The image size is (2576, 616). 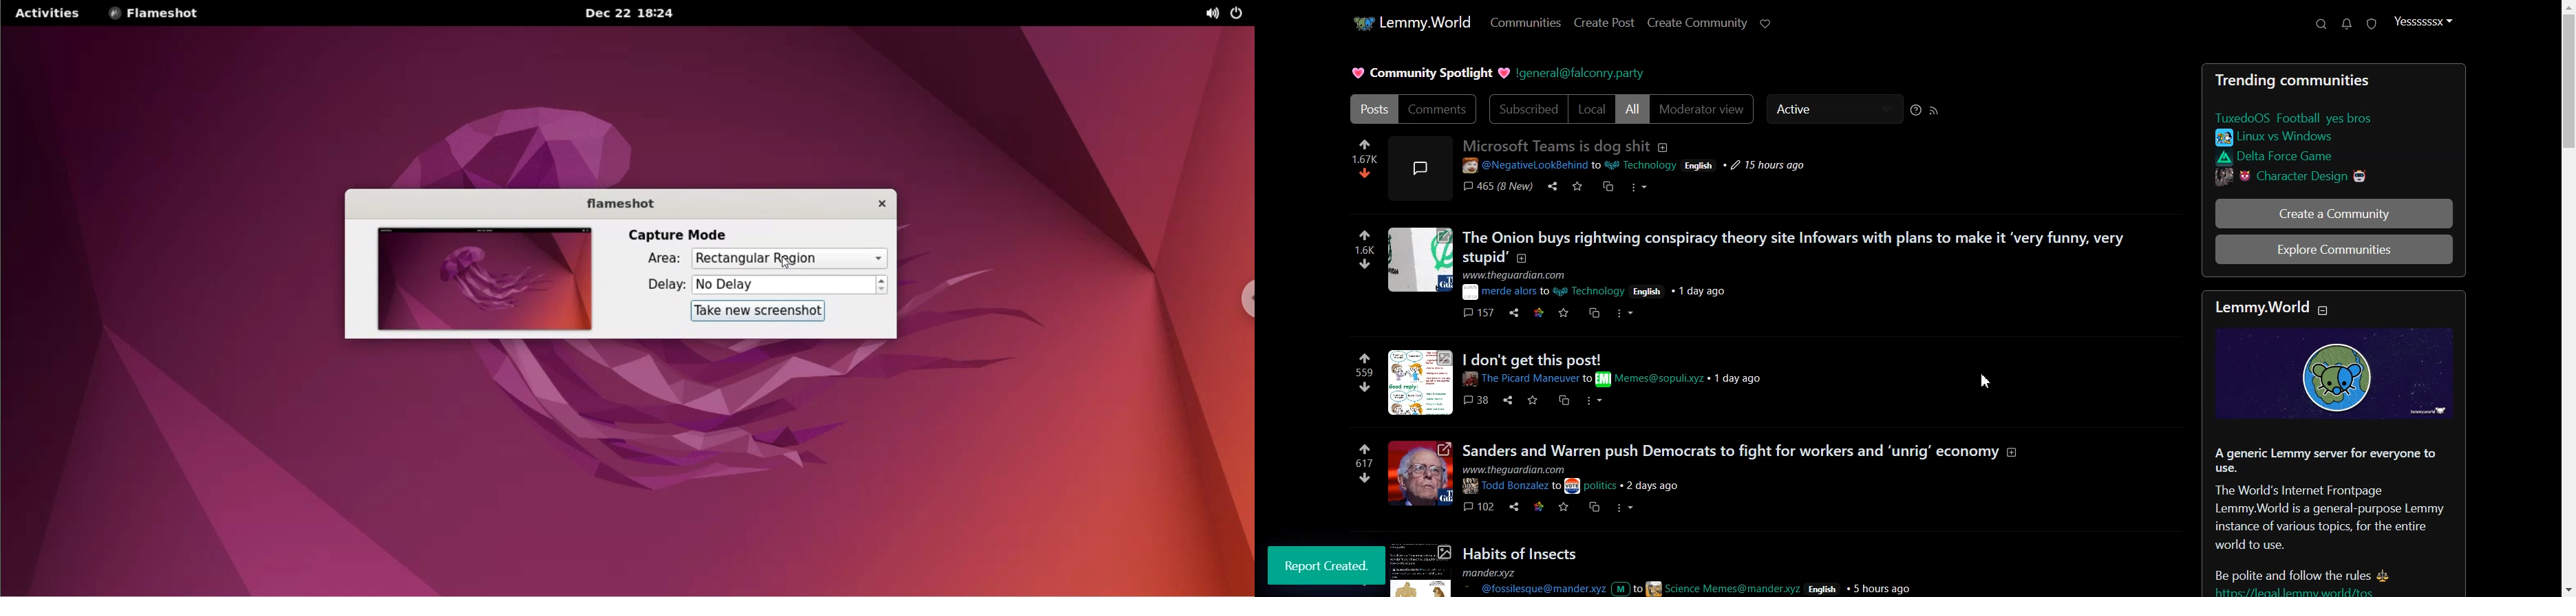 I want to click on Posts, so click(x=1373, y=109).